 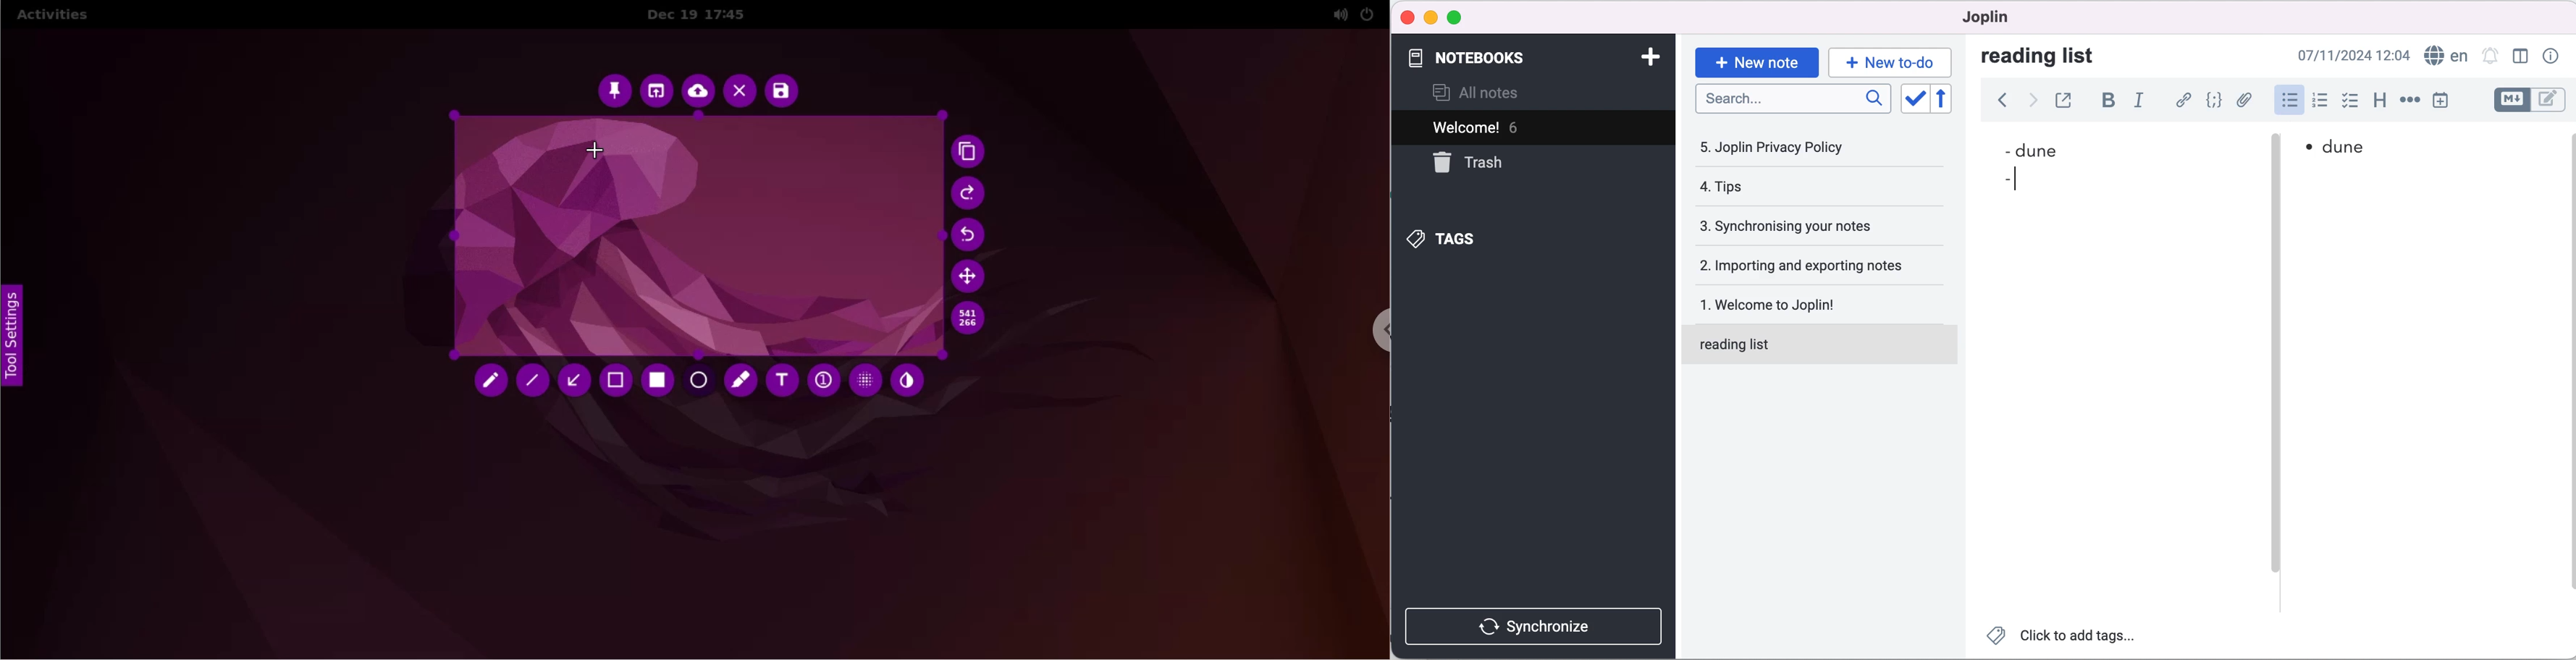 What do you see at coordinates (1518, 58) in the screenshot?
I see `notebooks` at bounding box center [1518, 58].